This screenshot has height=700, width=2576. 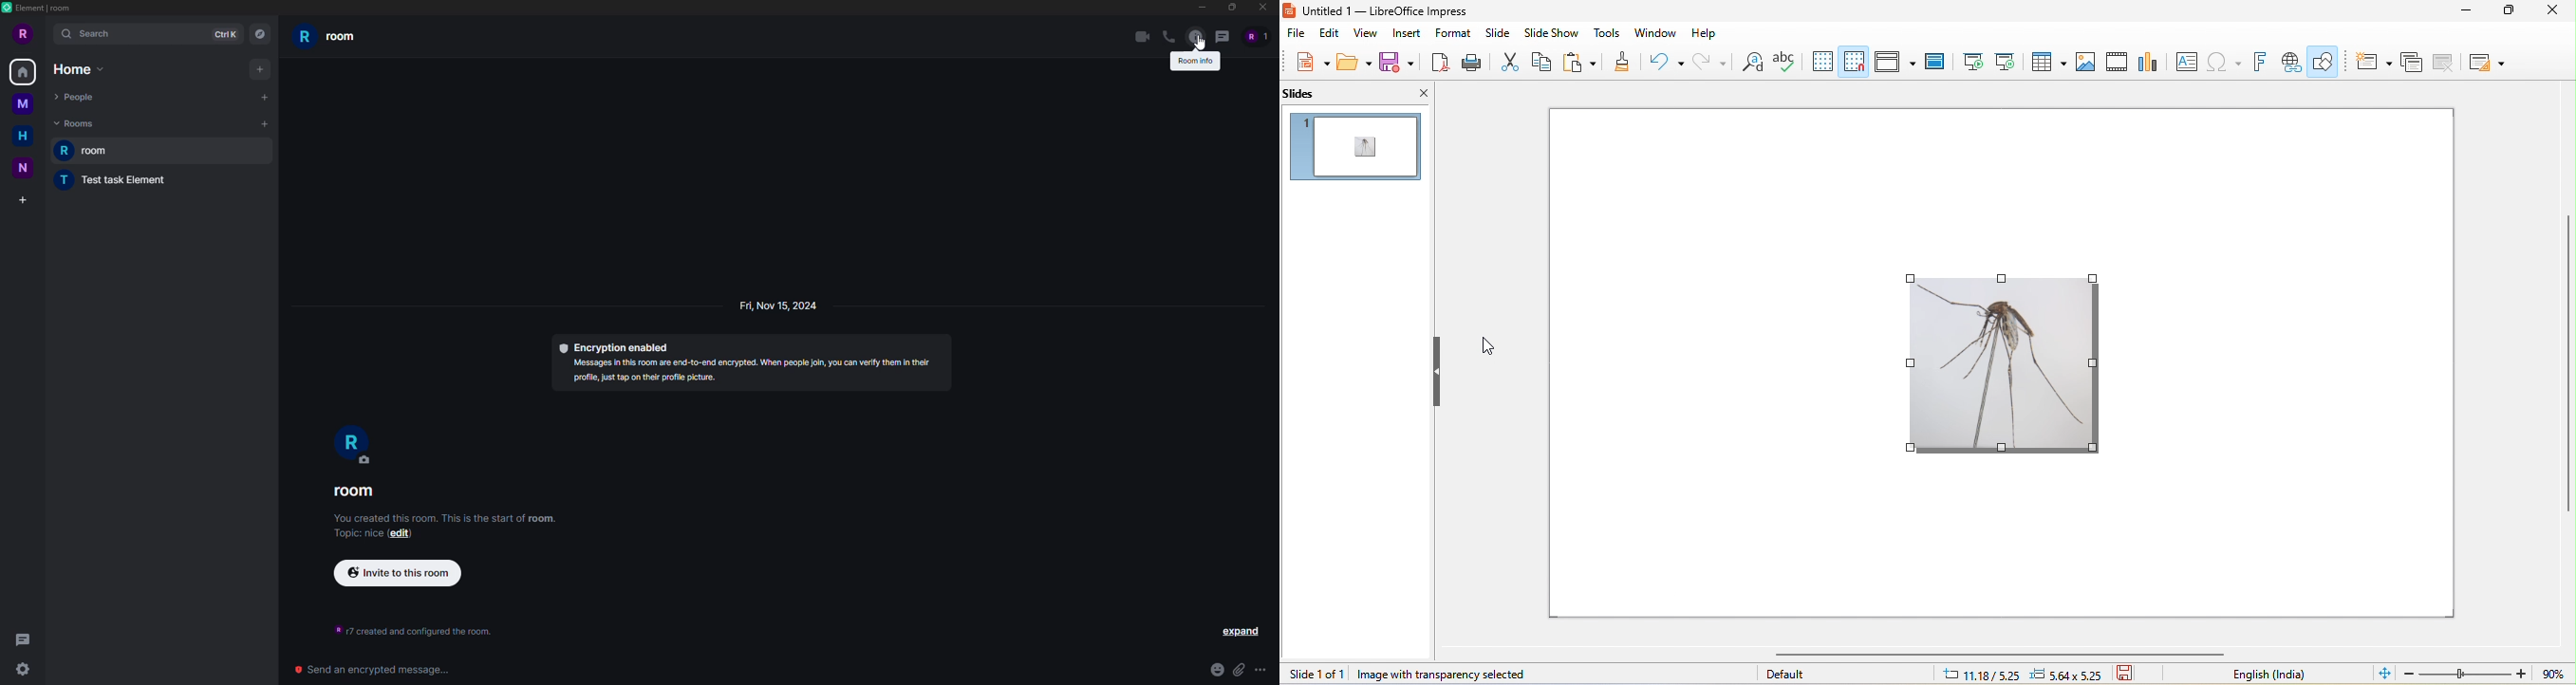 I want to click on clicking room info, so click(x=1196, y=37).